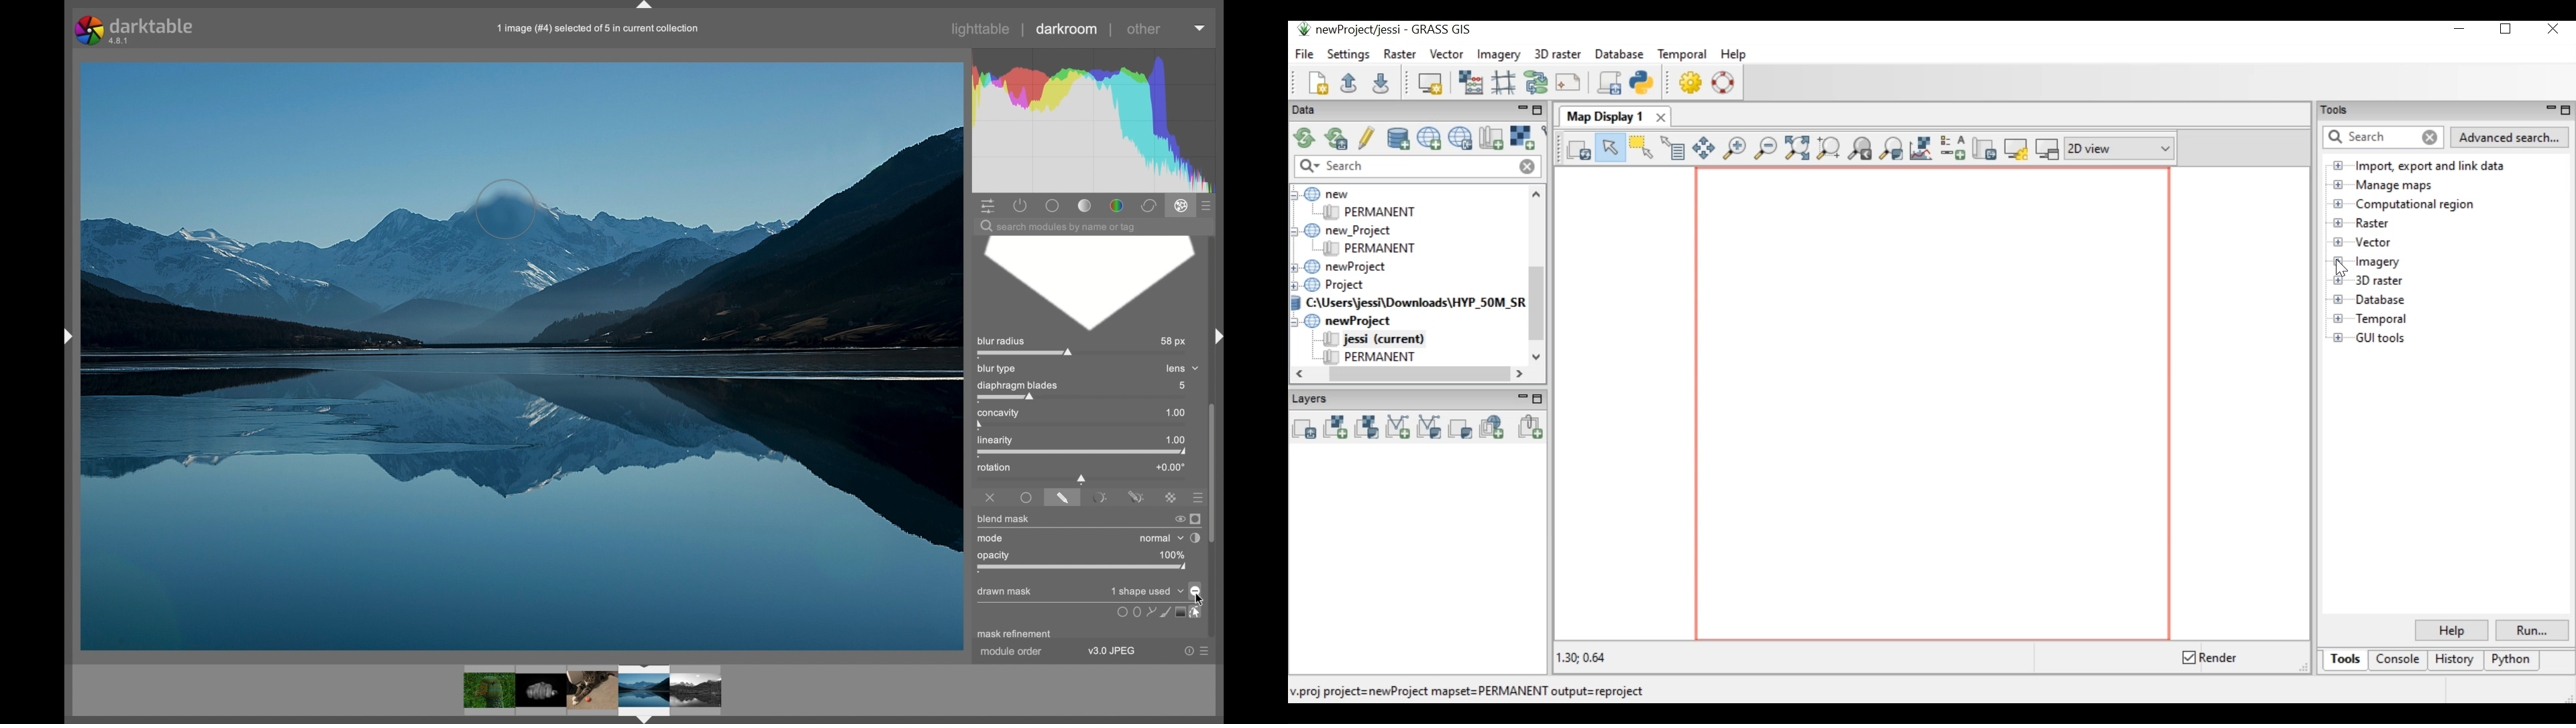  Describe the element at coordinates (1196, 538) in the screenshot. I see `toggle blending order` at that location.